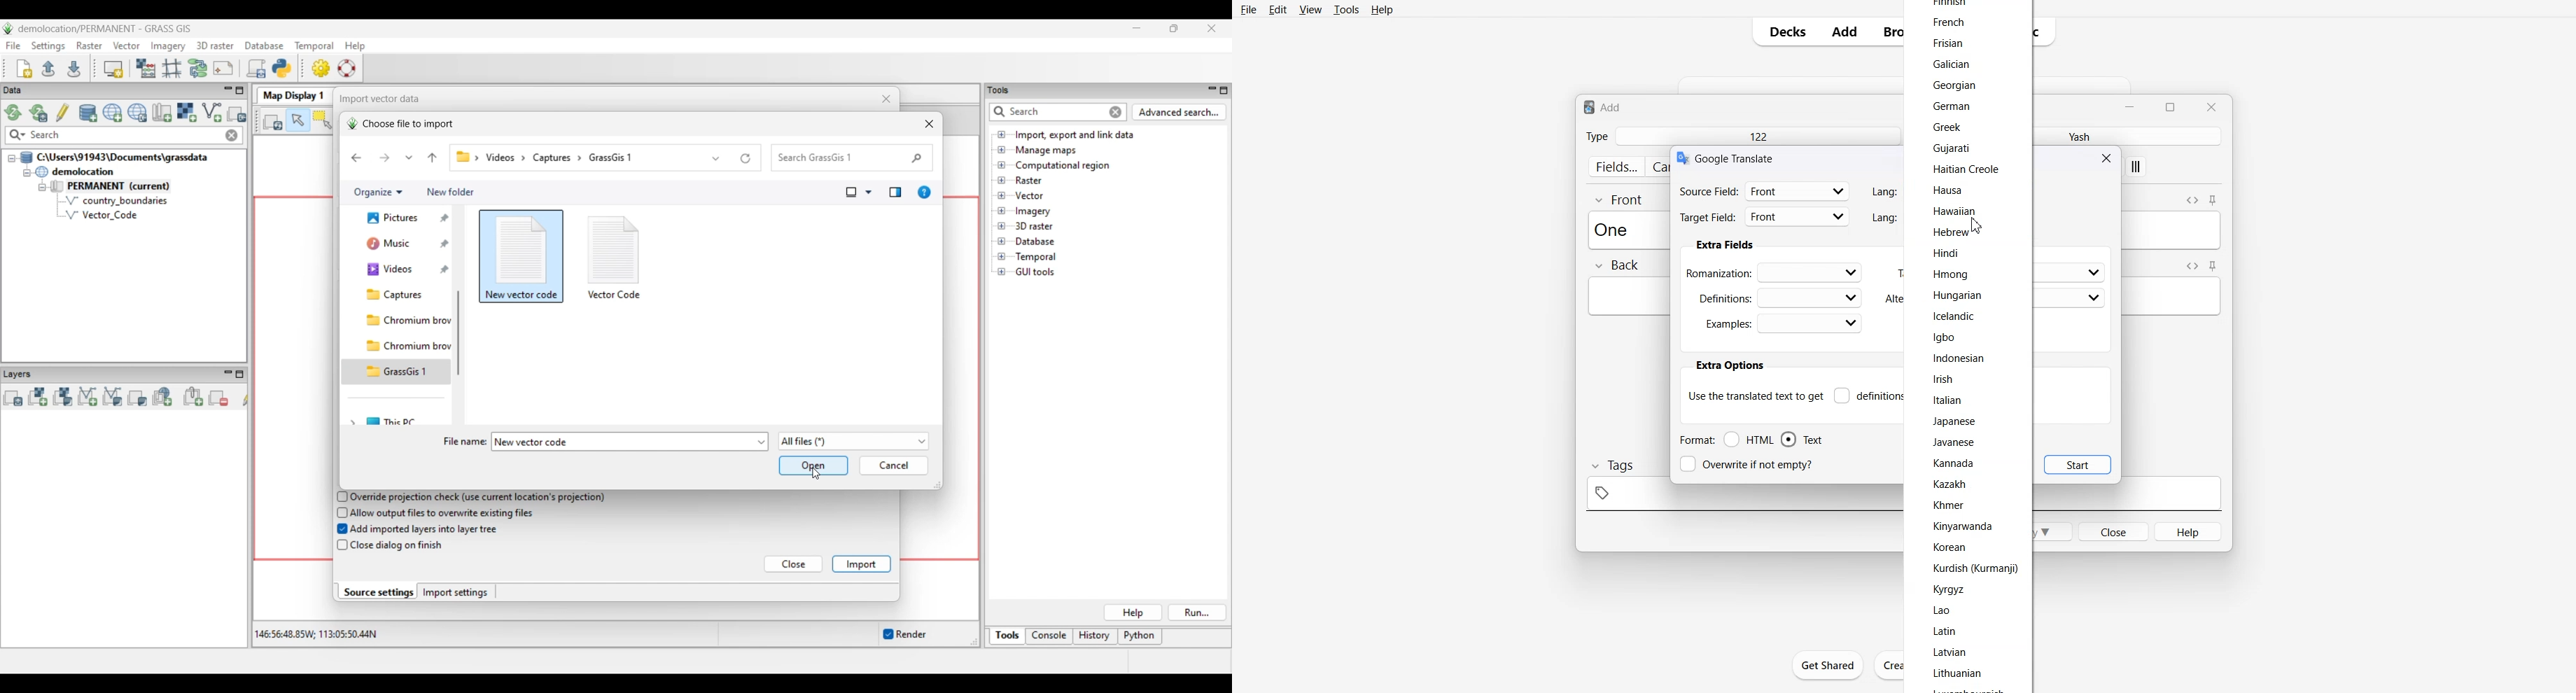 The height and width of the screenshot is (700, 2576). What do you see at coordinates (1945, 336) in the screenshot?
I see `Igbo.` at bounding box center [1945, 336].